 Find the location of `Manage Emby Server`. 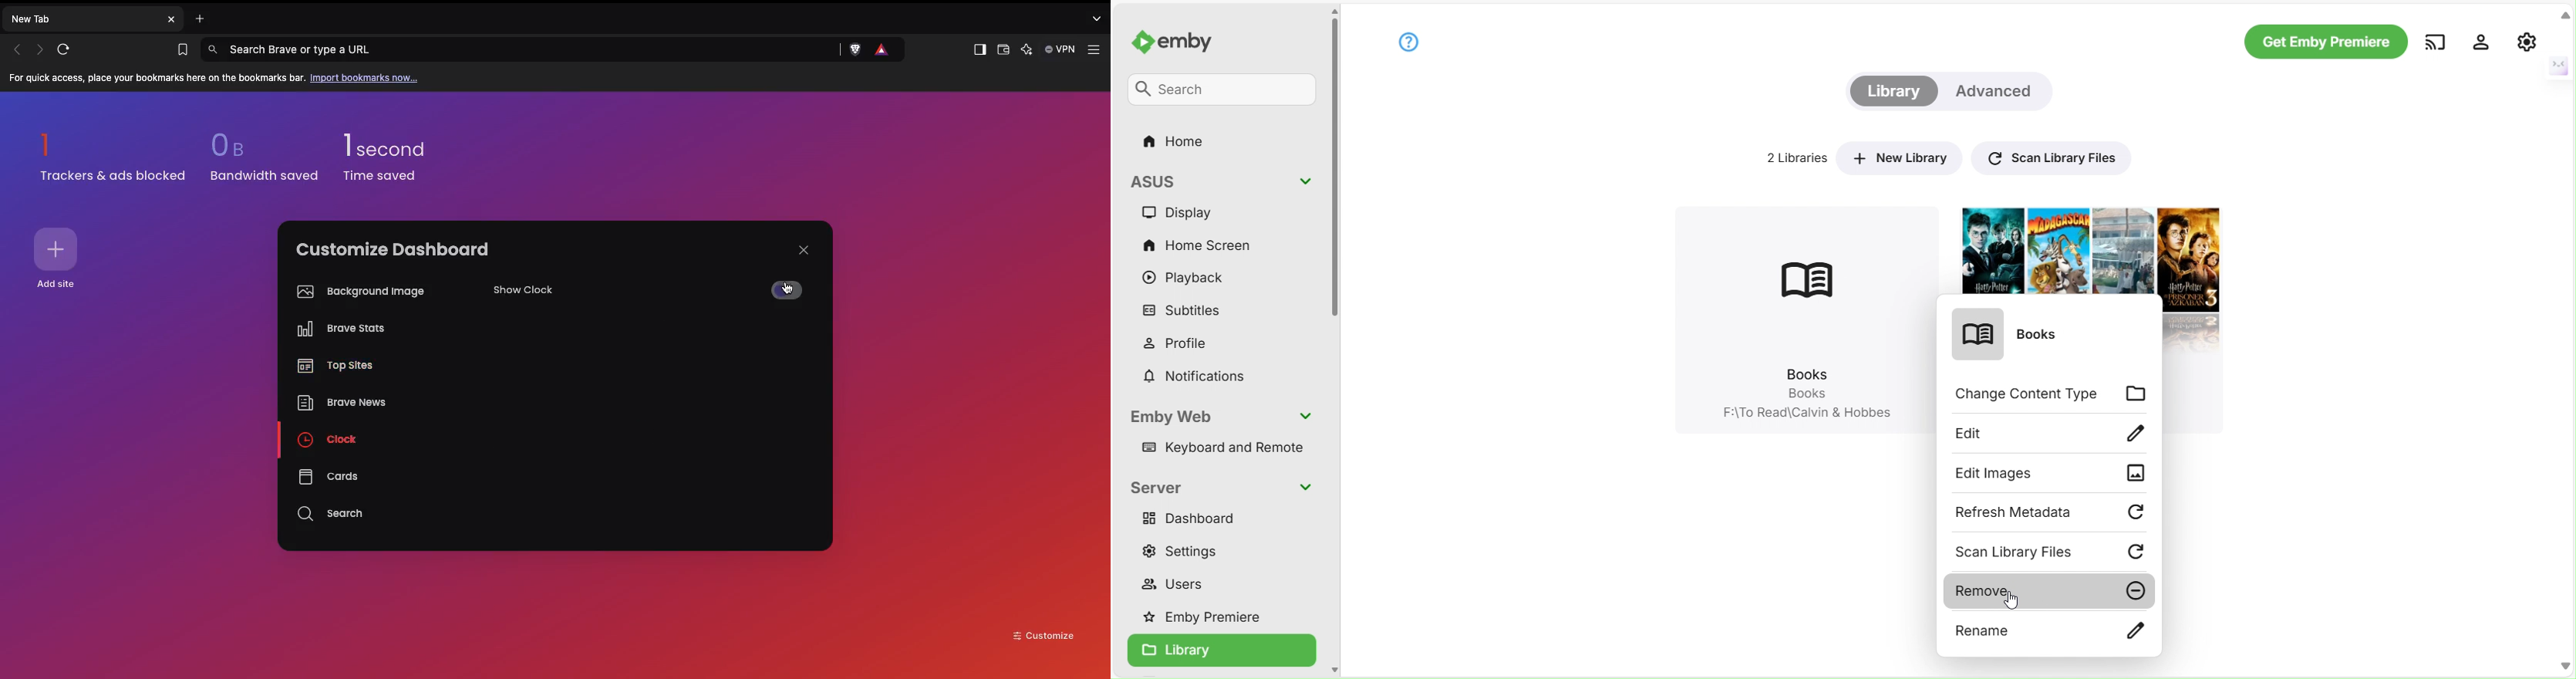

Manage Emby Server is located at coordinates (2528, 41).